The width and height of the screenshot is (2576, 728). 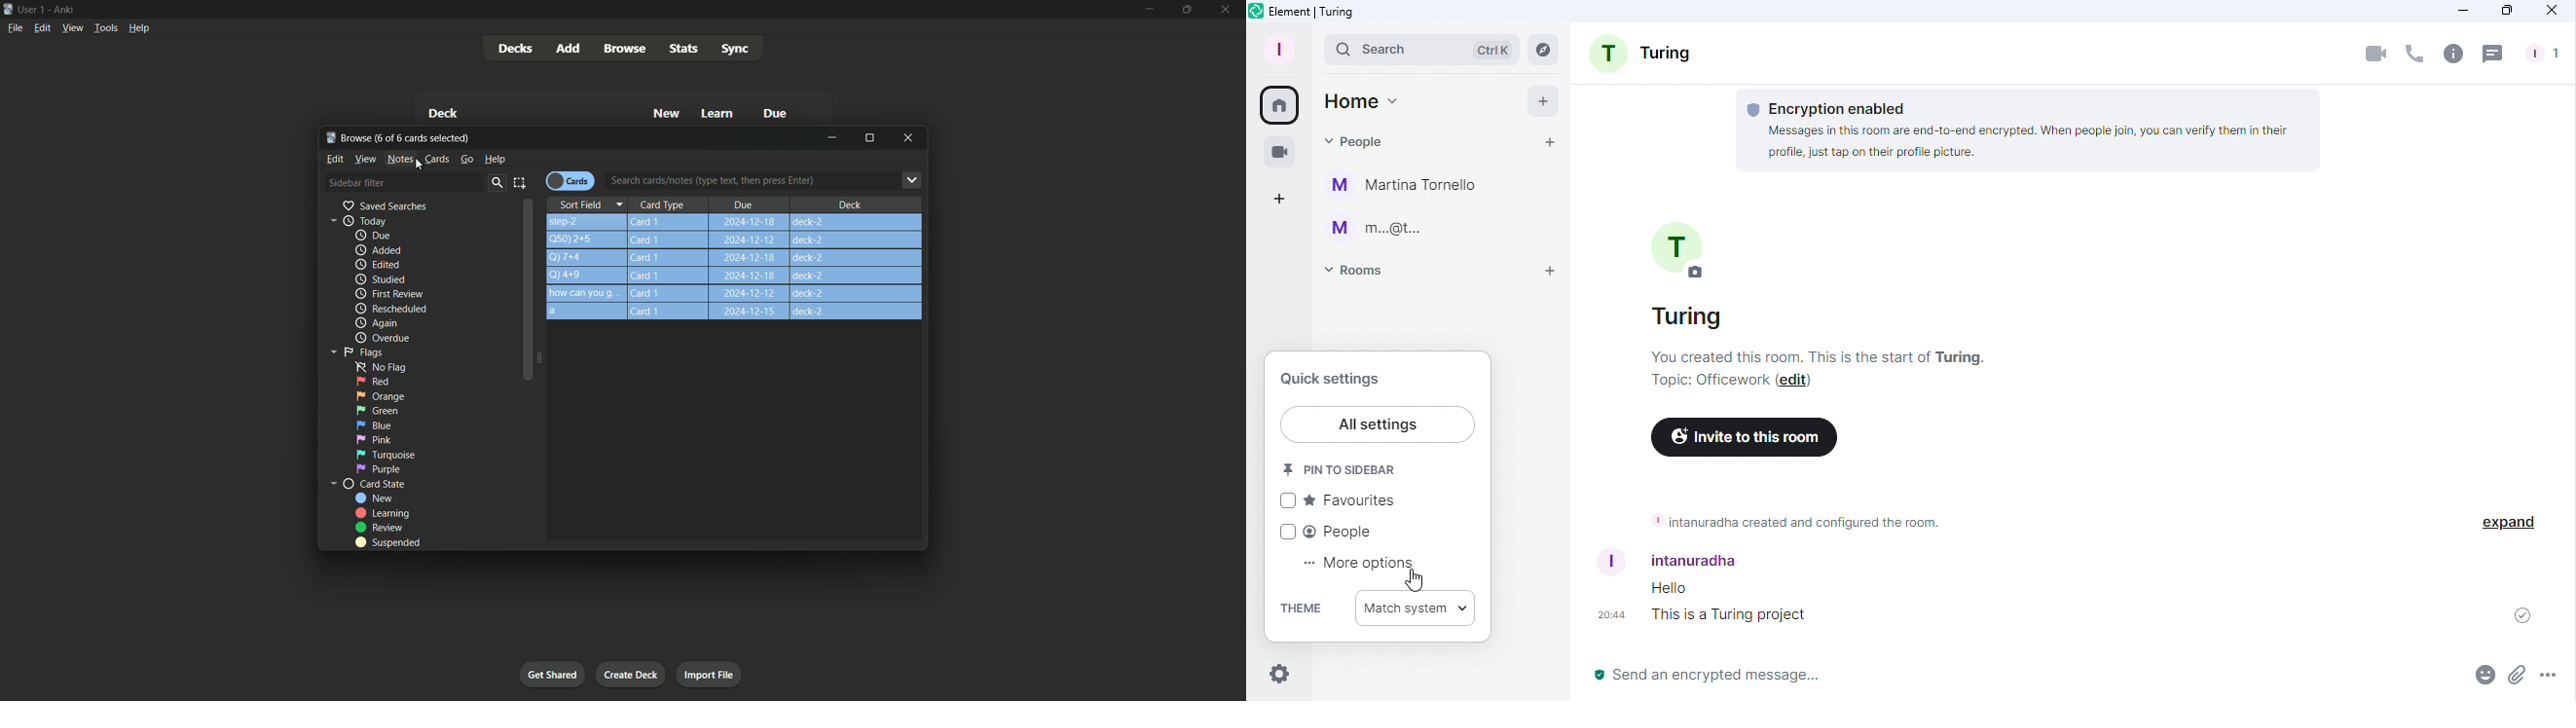 What do you see at coordinates (667, 114) in the screenshot?
I see `New` at bounding box center [667, 114].